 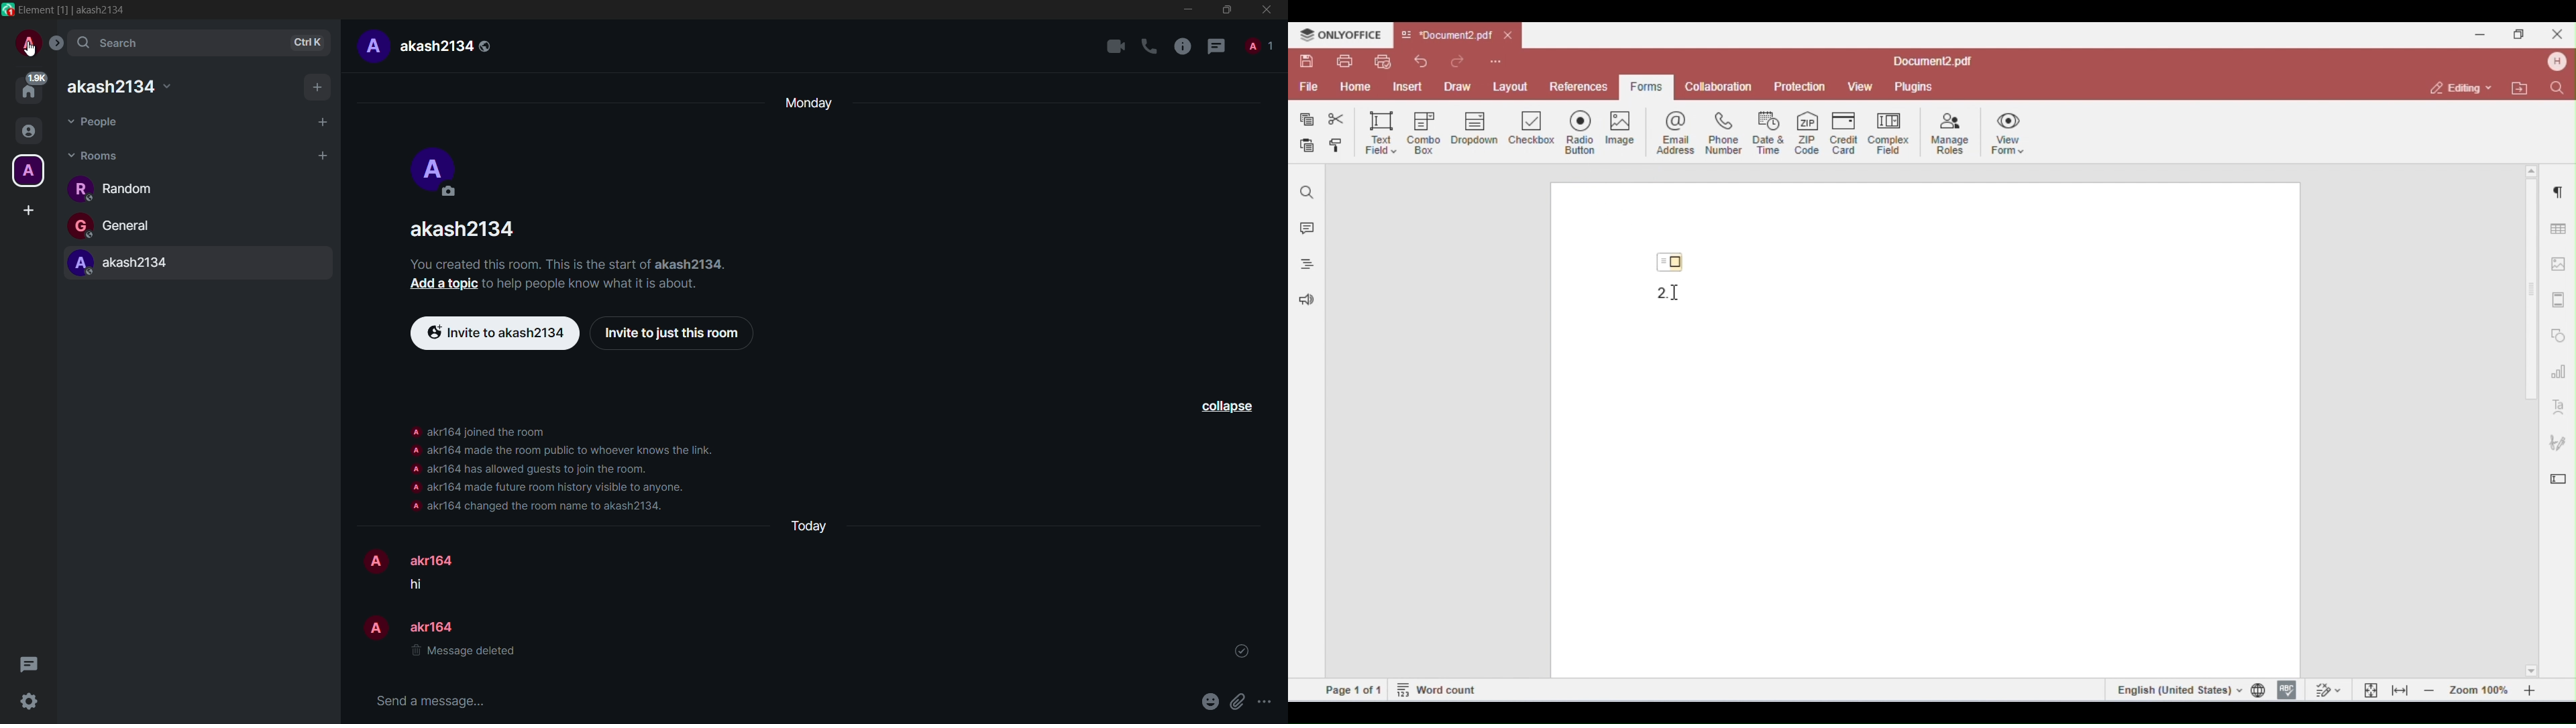 What do you see at coordinates (372, 46) in the screenshot?
I see `profile` at bounding box center [372, 46].